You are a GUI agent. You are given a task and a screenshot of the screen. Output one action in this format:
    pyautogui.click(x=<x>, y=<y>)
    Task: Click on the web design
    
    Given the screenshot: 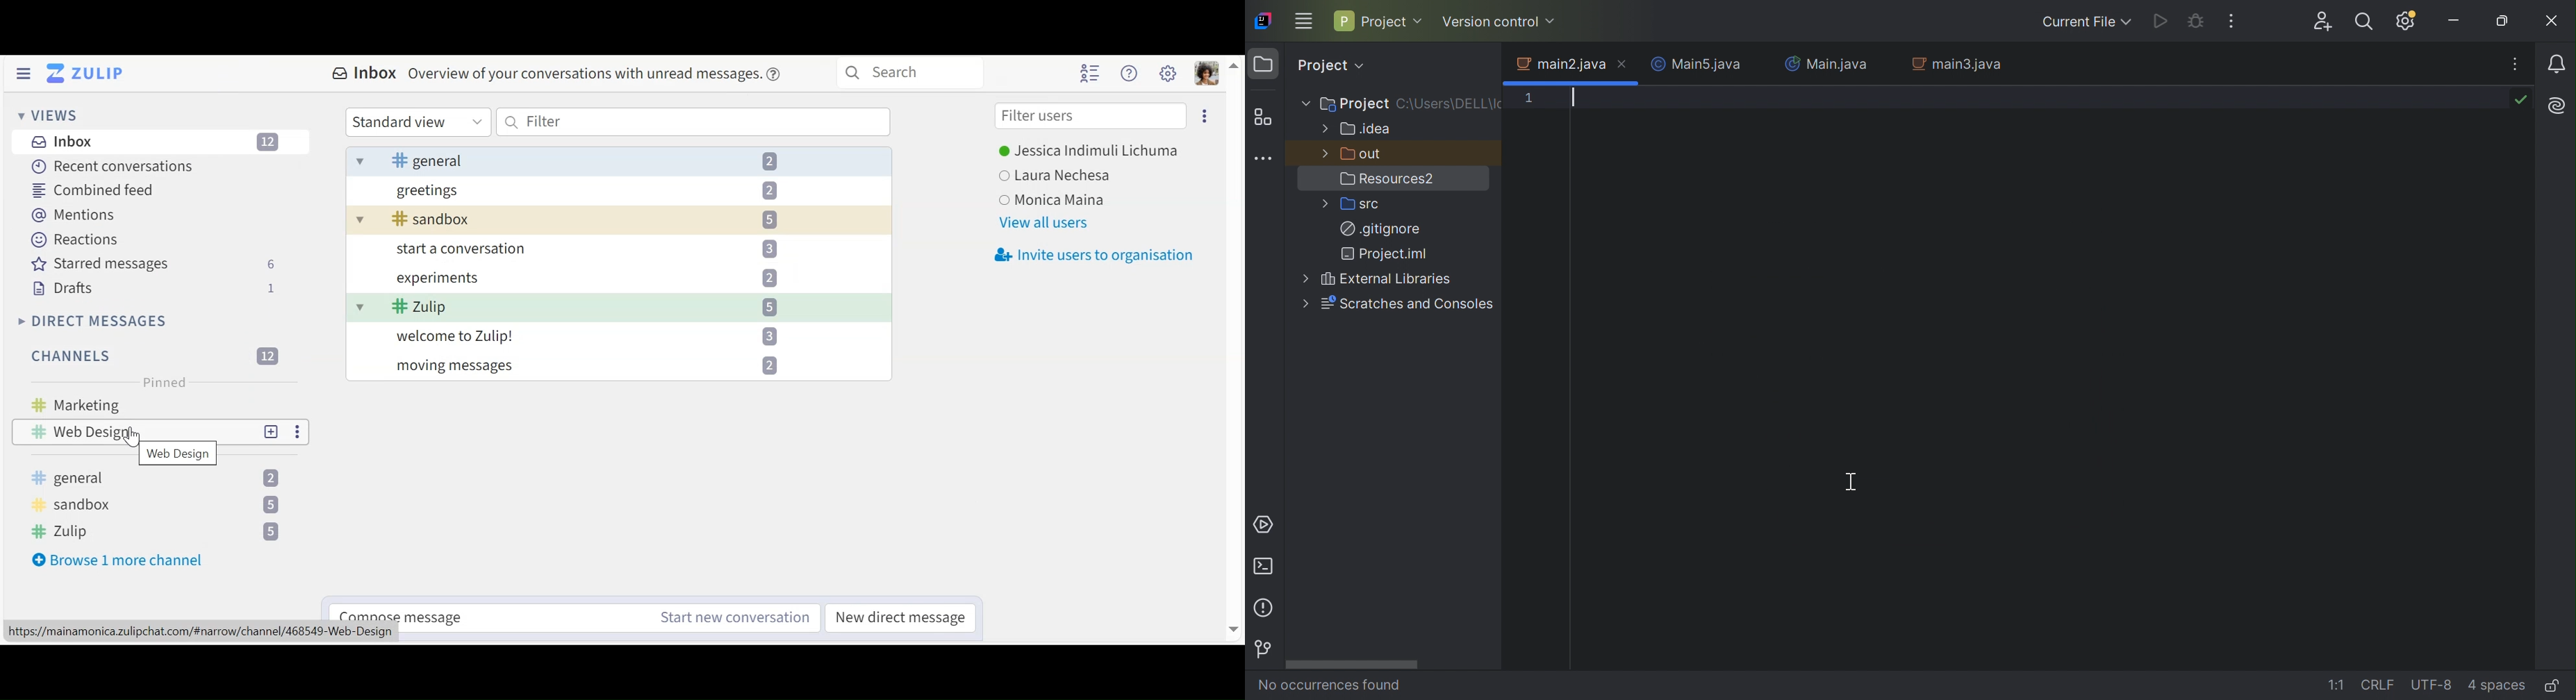 What is the action you would take?
    pyautogui.click(x=137, y=432)
    